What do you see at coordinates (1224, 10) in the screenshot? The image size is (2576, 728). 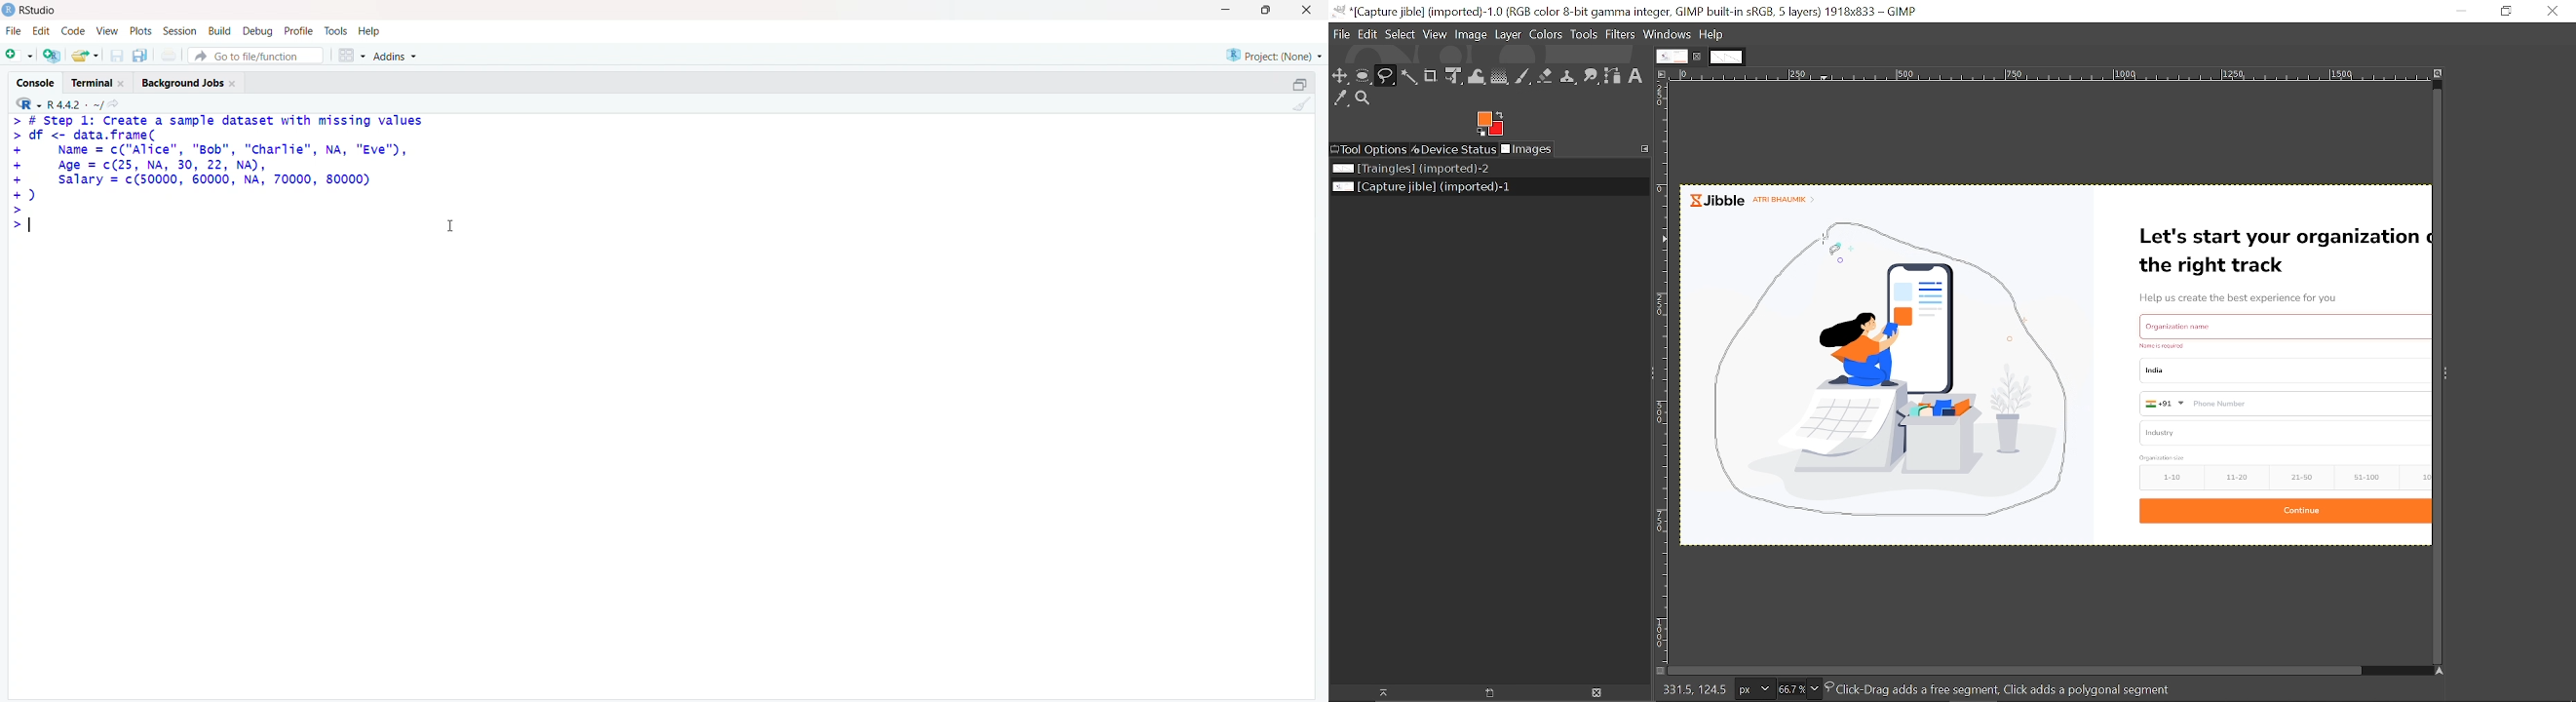 I see `Minimize` at bounding box center [1224, 10].